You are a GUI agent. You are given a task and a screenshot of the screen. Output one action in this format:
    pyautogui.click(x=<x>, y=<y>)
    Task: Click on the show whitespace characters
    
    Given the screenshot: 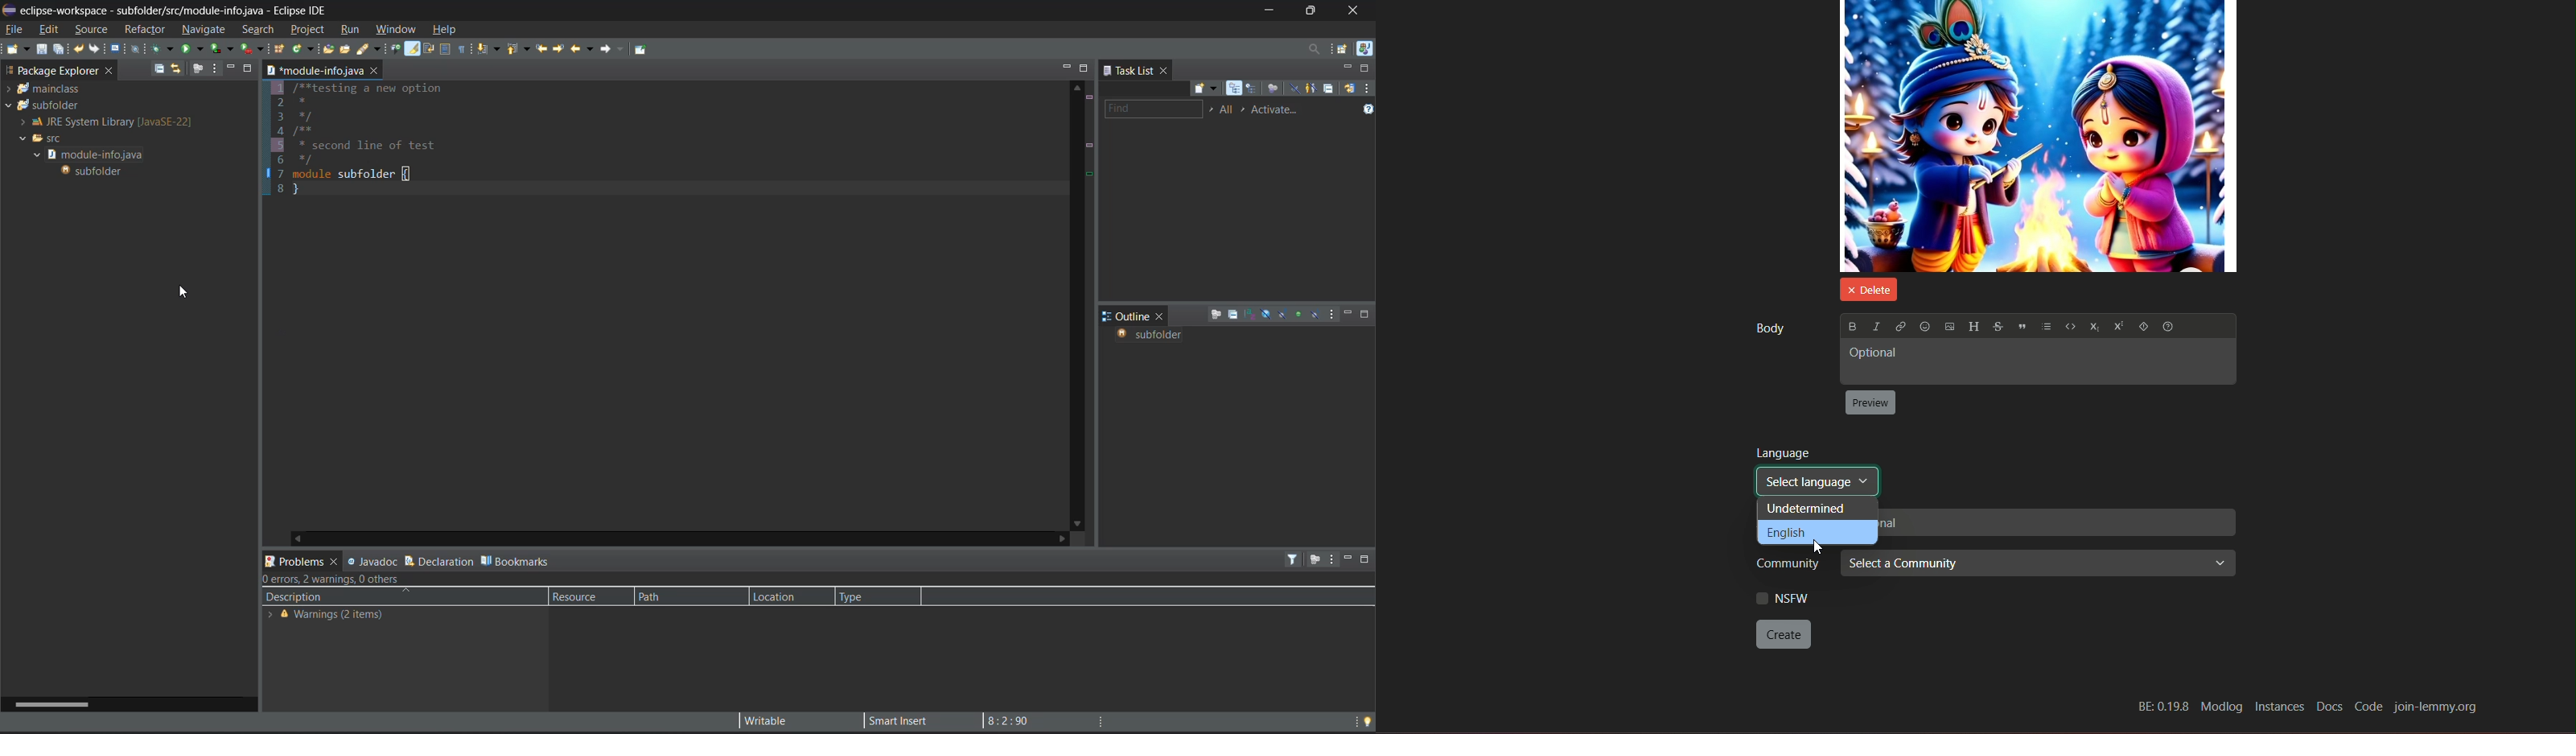 What is the action you would take?
    pyautogui.click(x=463, y=49)
    